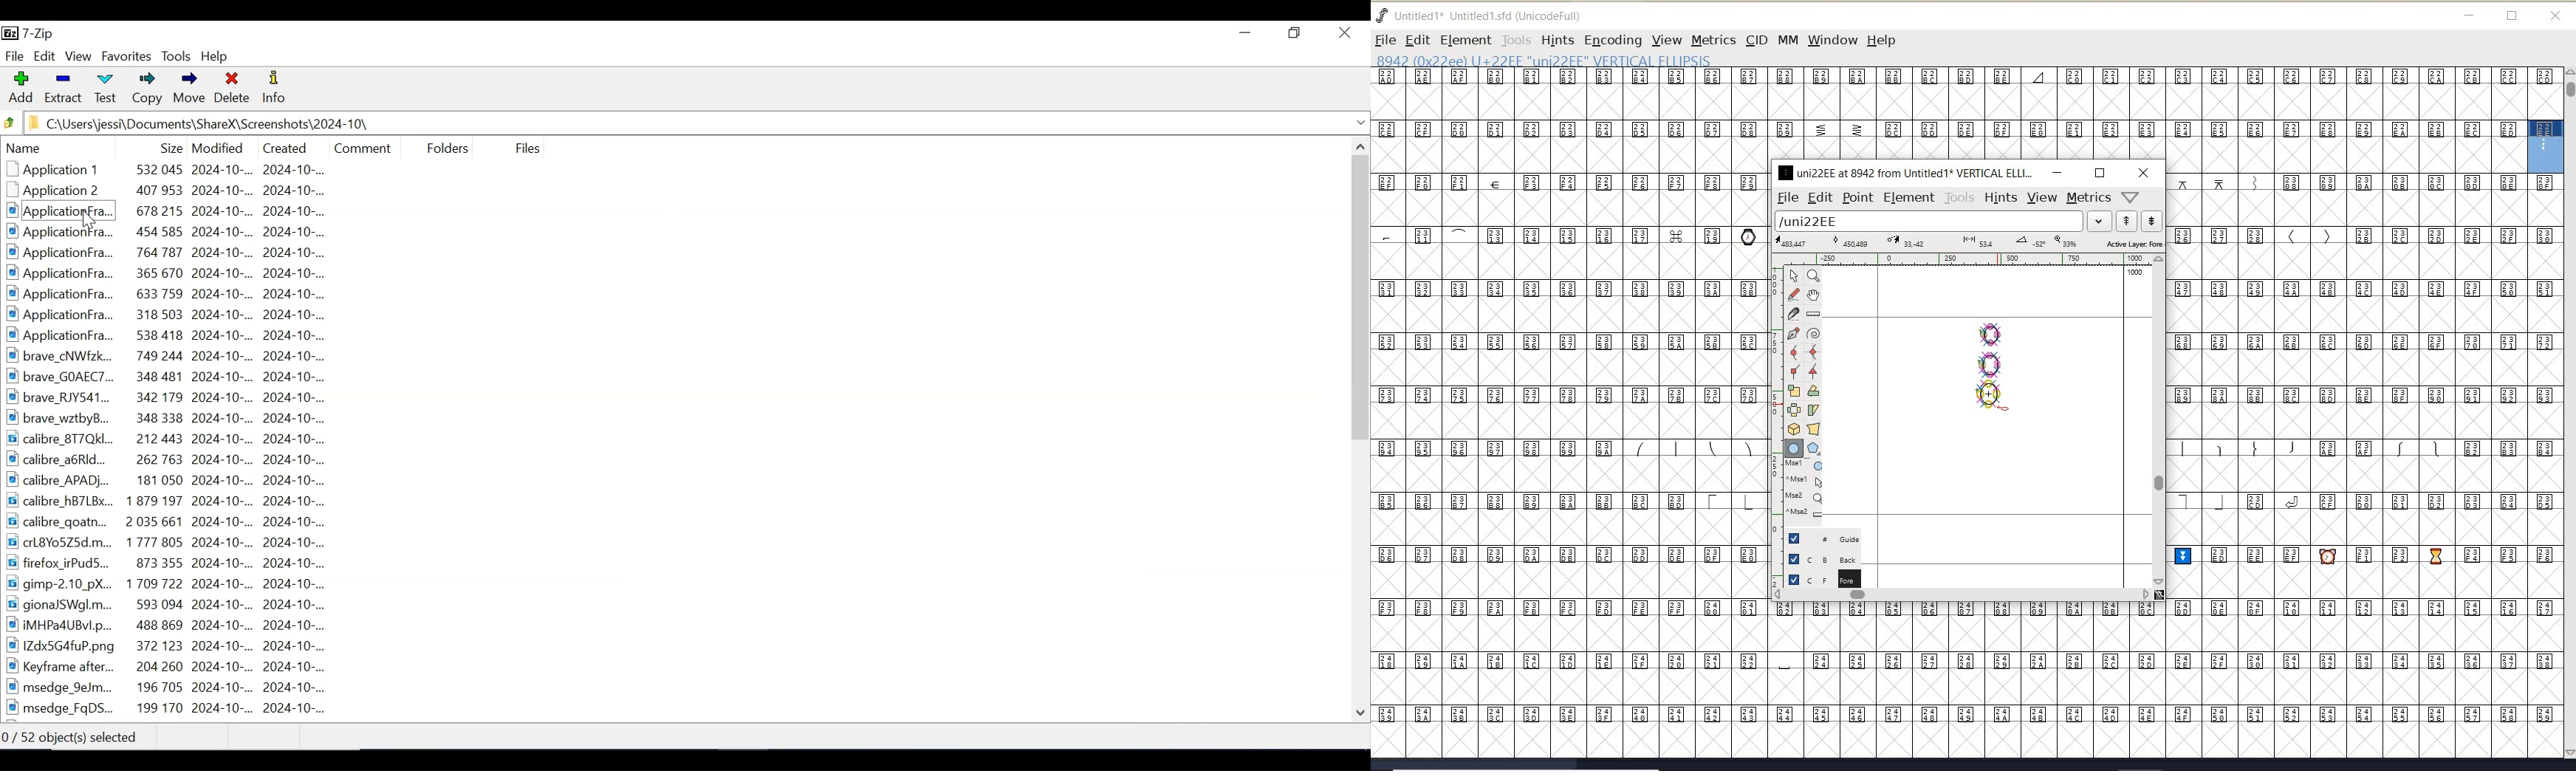 Image resolution: width=2576 pixels, height=784 pixels. Describe the element at coordinates (173, 293) in the screenshot. I see `ApplicationFra... 633759 2024-10-... 2024-10-..` at that location.